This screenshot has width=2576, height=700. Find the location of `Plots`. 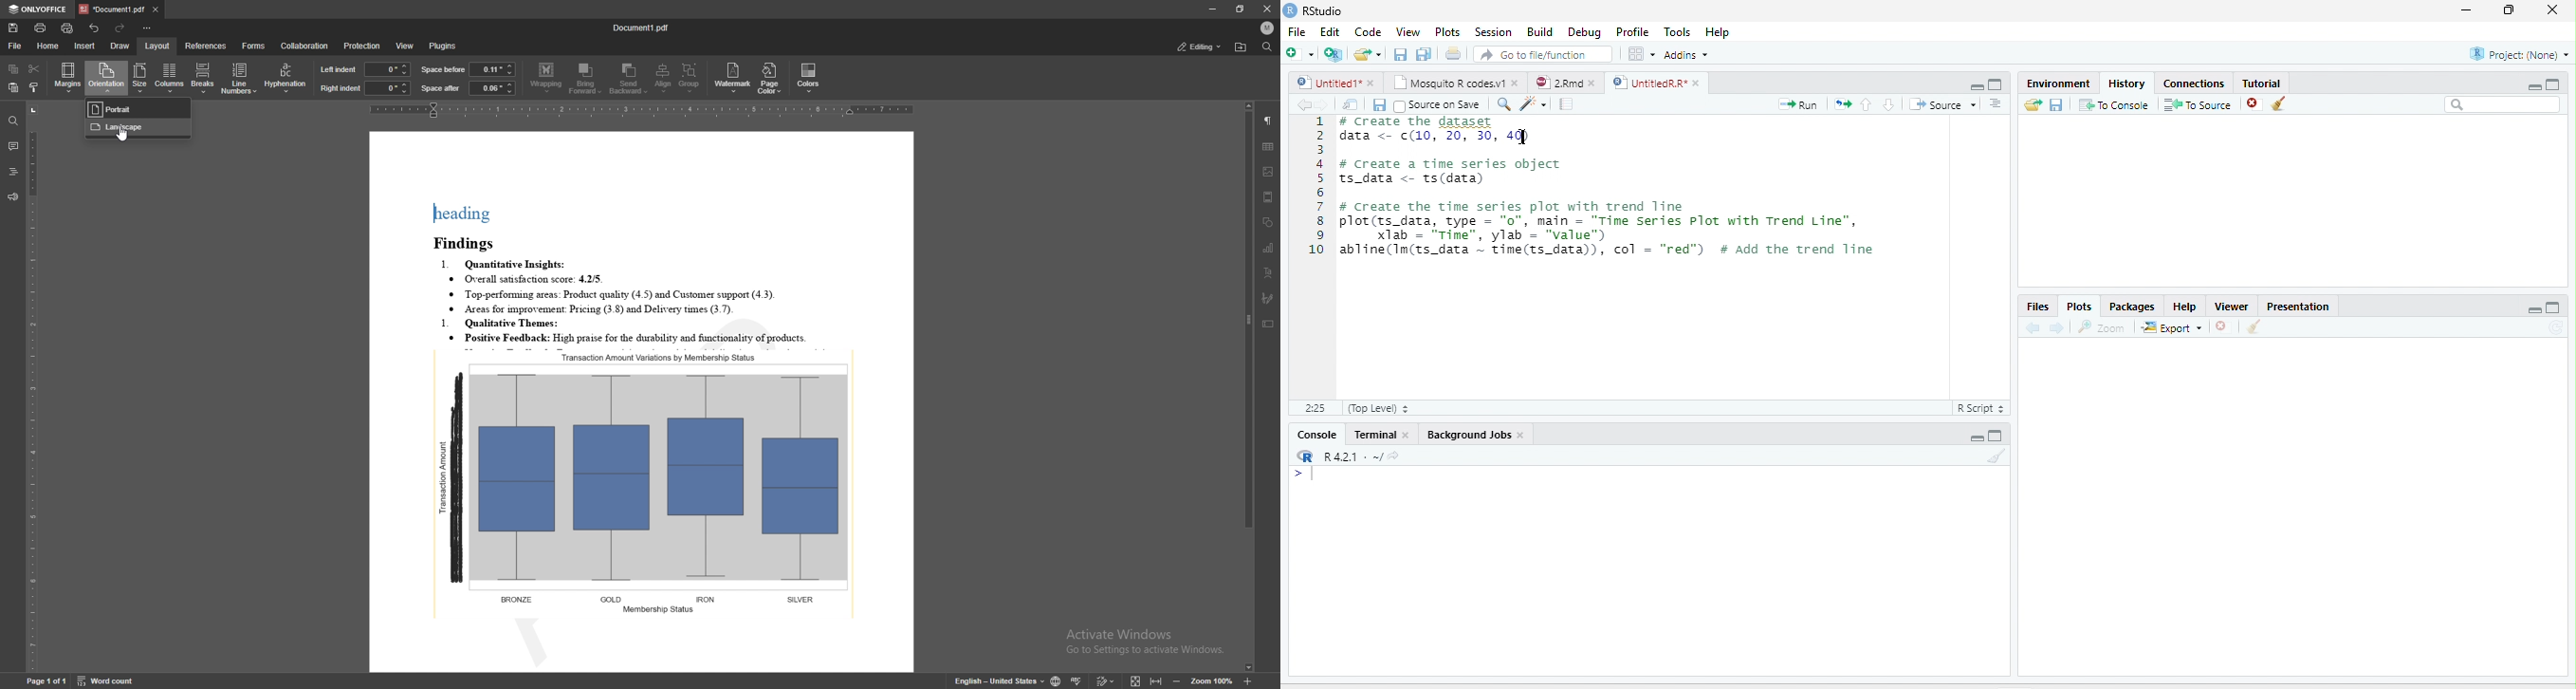

Plots is located at coordinates (1447, 31).